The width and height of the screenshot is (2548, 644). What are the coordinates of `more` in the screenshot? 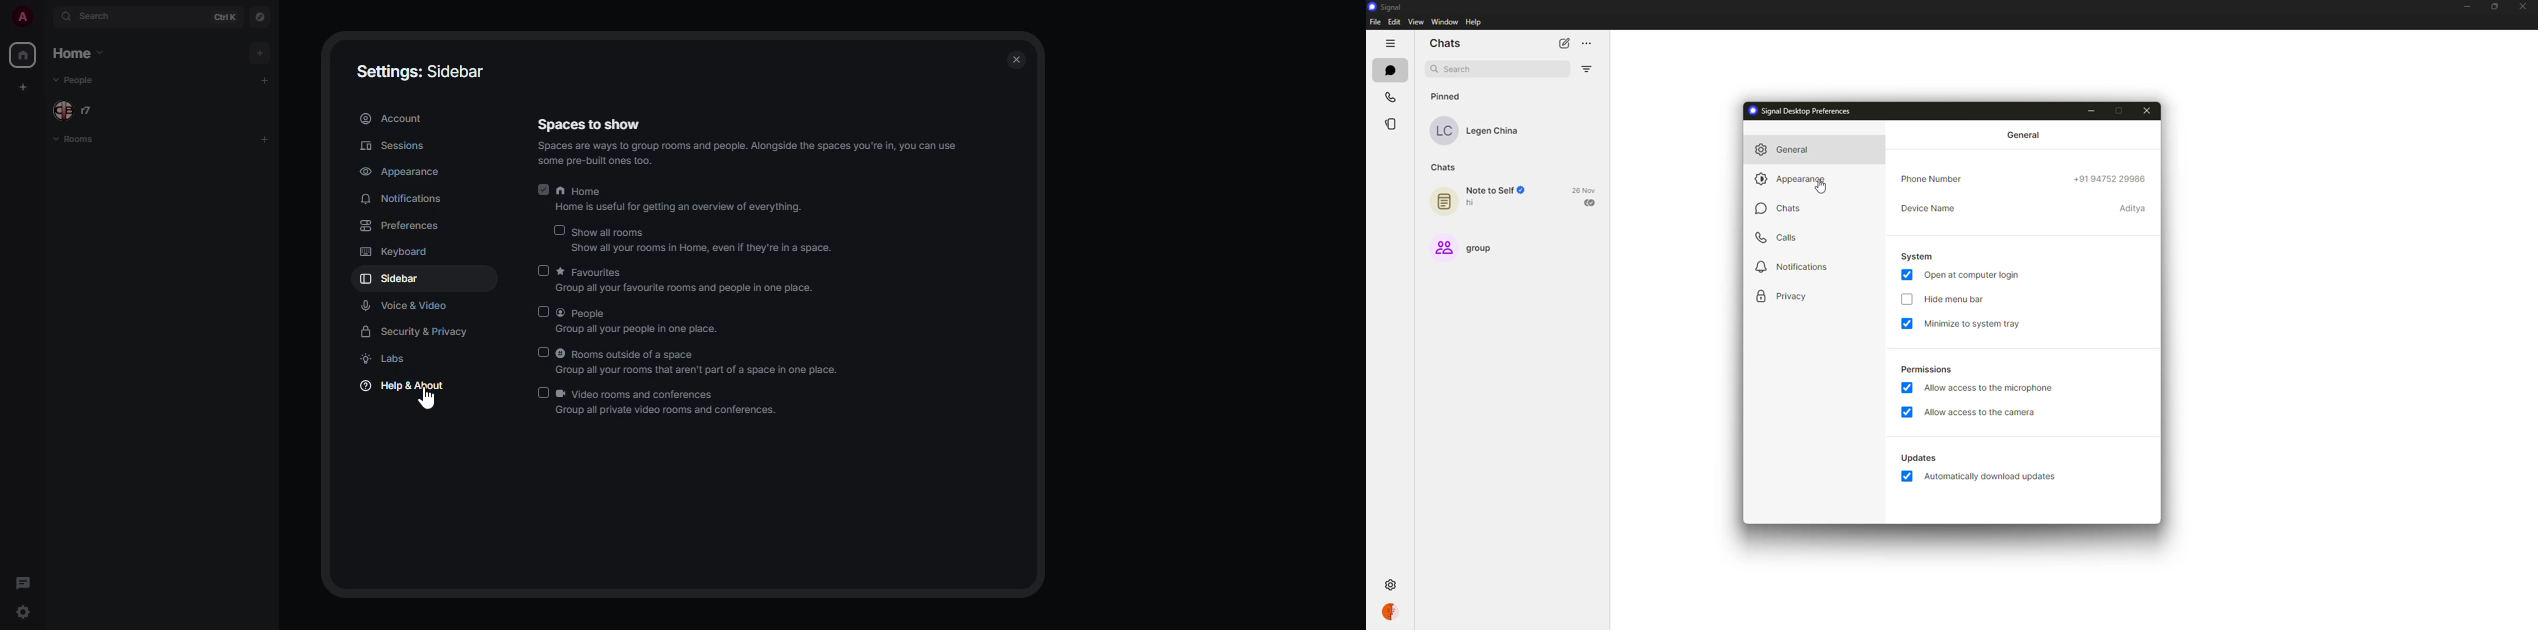 It's located at (1587, 44).